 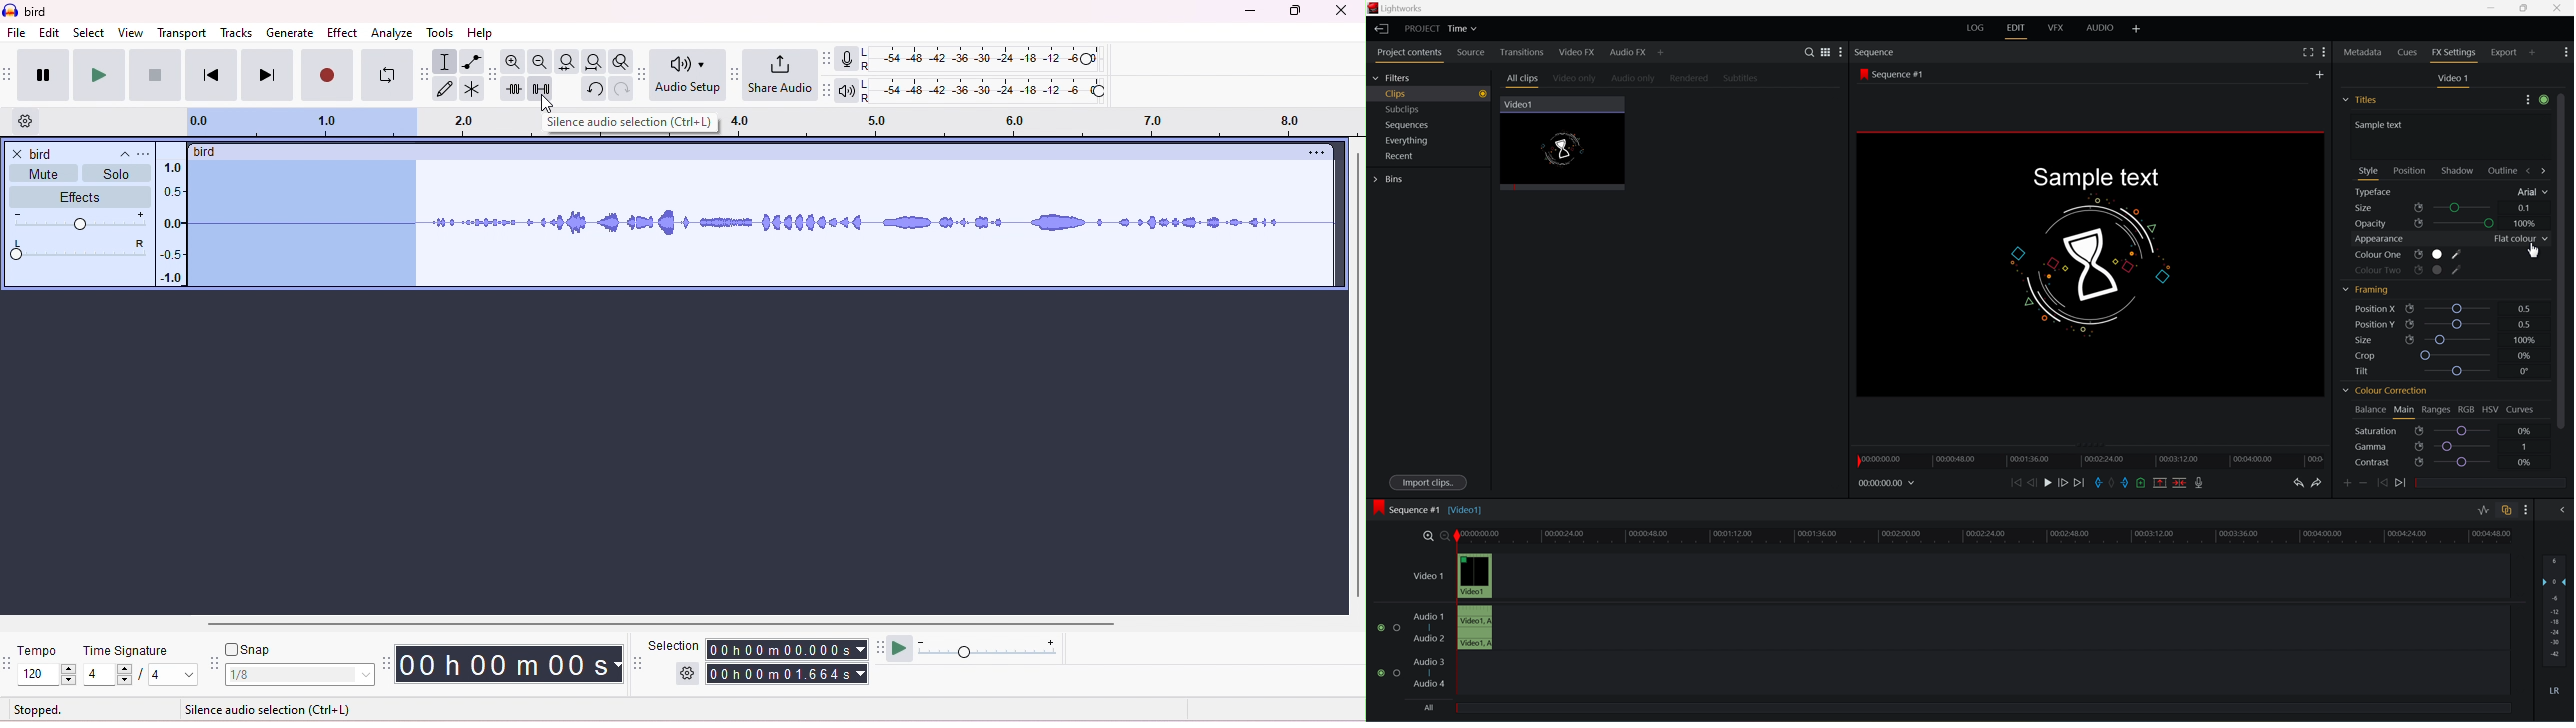 I want to click on position, so click(x=2409, y=170).